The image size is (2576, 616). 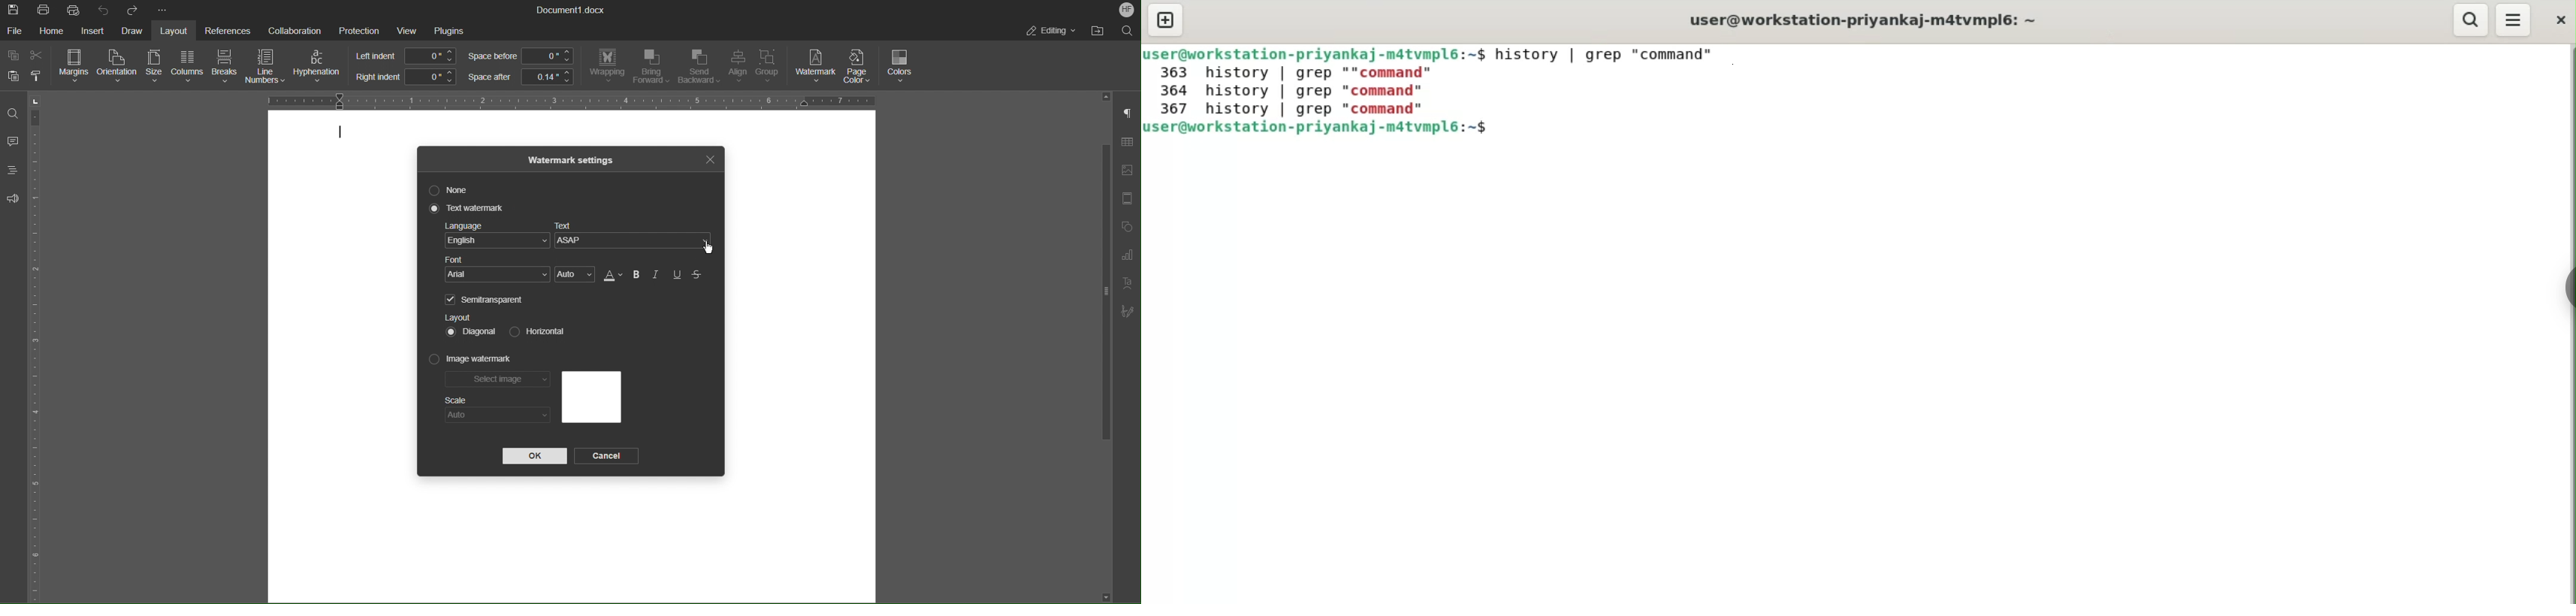 What do you see at coordinates (499, 270) in the screenshot?
I see `Font` at bounding box center [499, 270].